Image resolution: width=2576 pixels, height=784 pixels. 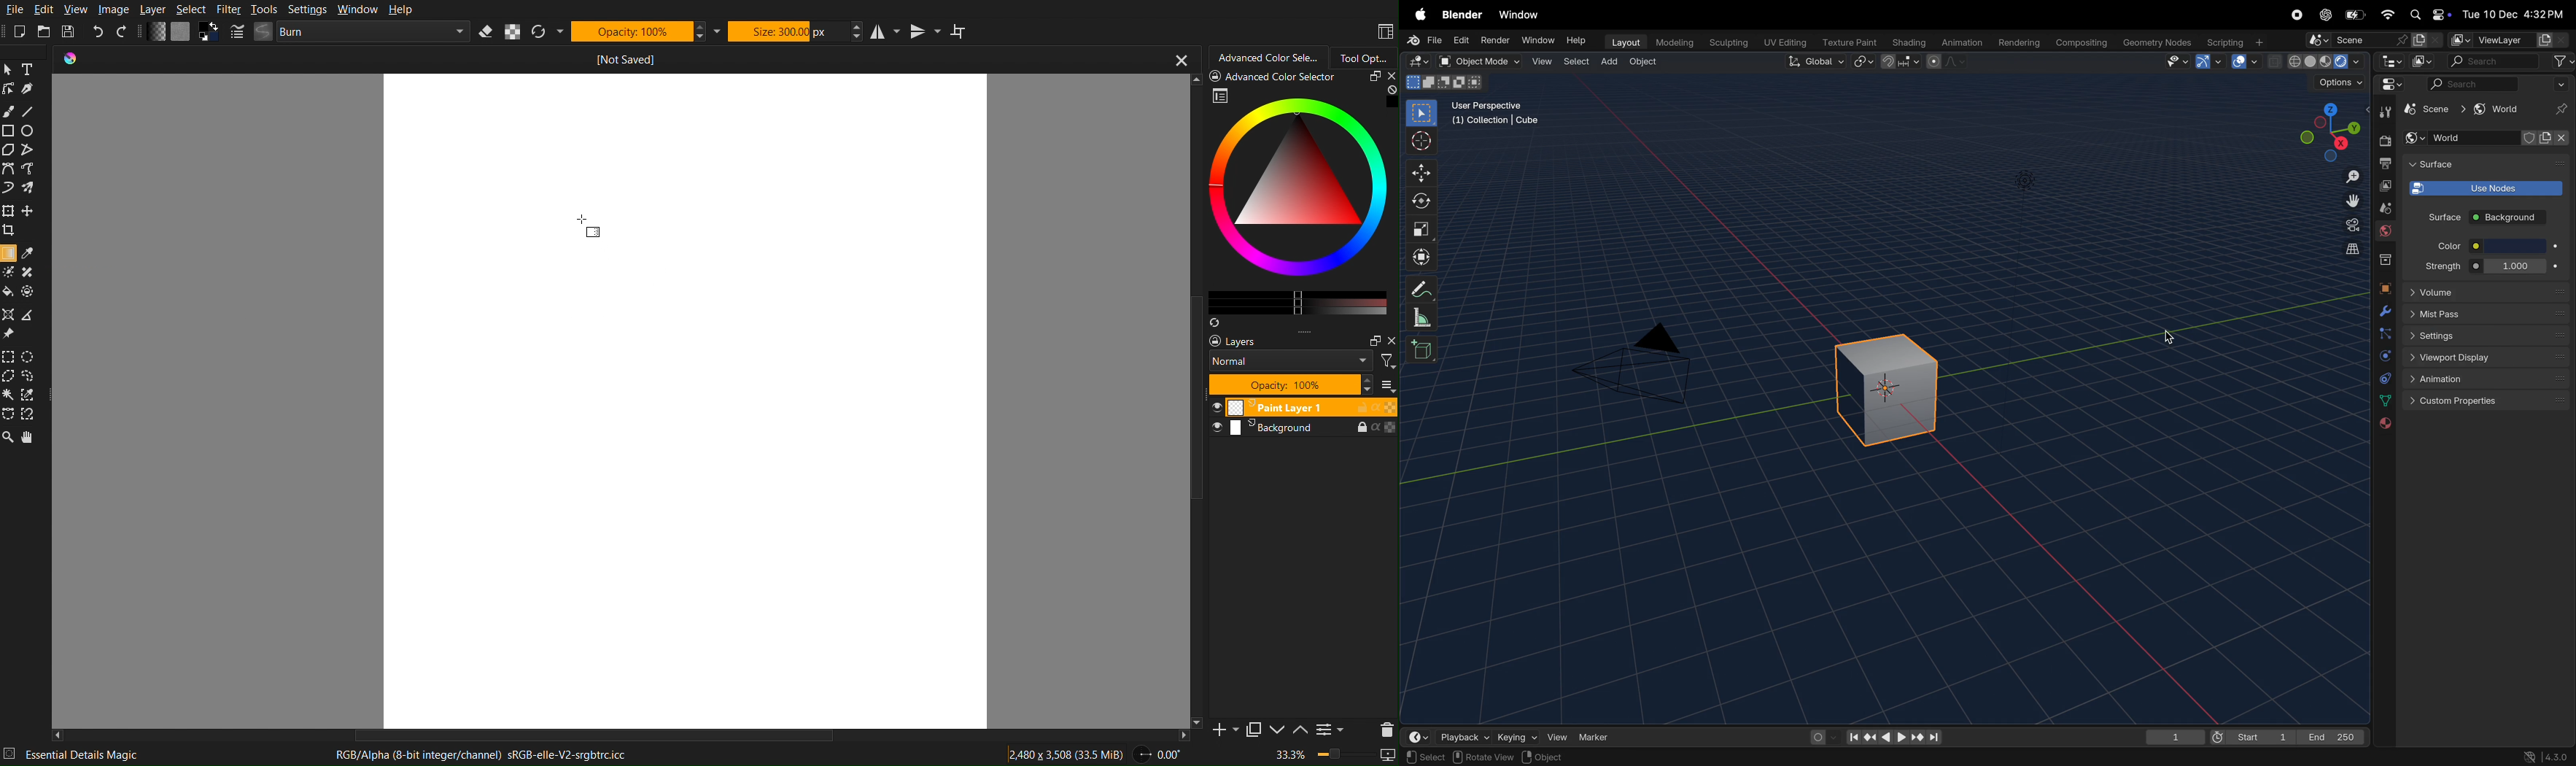 What do you see at coordinates (2385, 232) in the screenshot?
I see `World` at bounding box center [2385, 232].